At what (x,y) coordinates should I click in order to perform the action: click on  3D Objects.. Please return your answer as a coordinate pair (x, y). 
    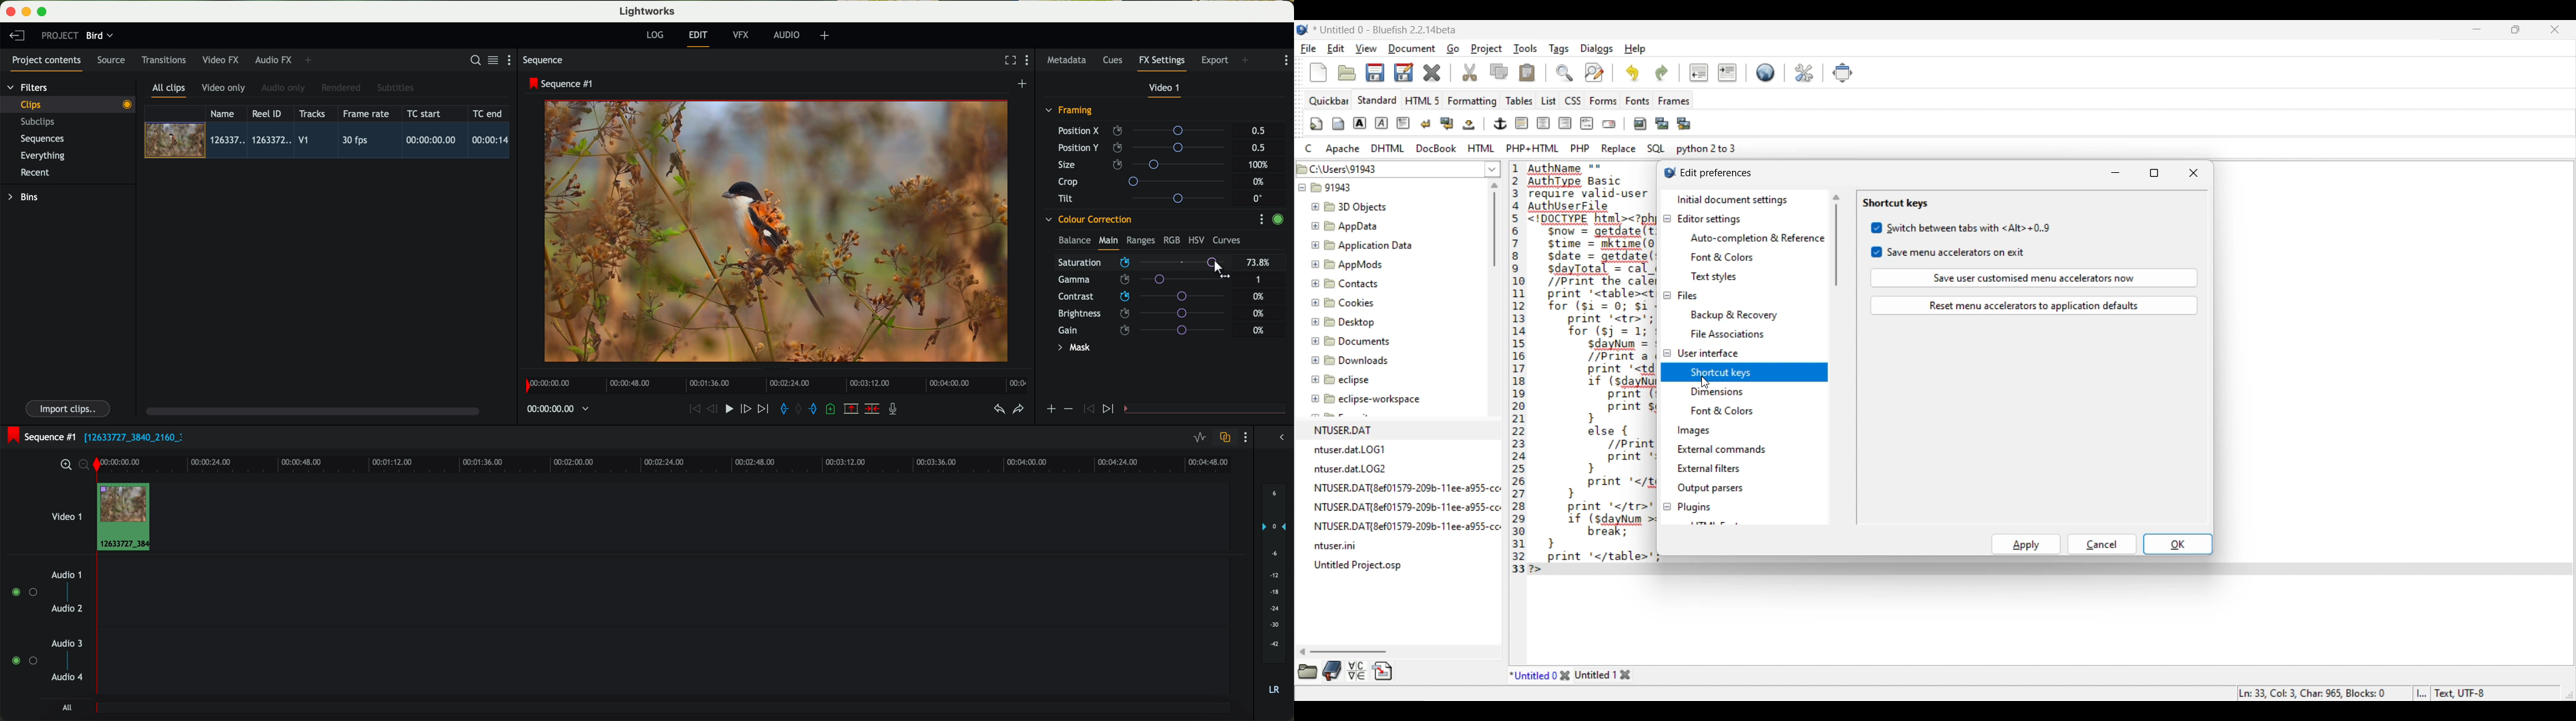
    Looking at the image, I should click on (1351, 208).